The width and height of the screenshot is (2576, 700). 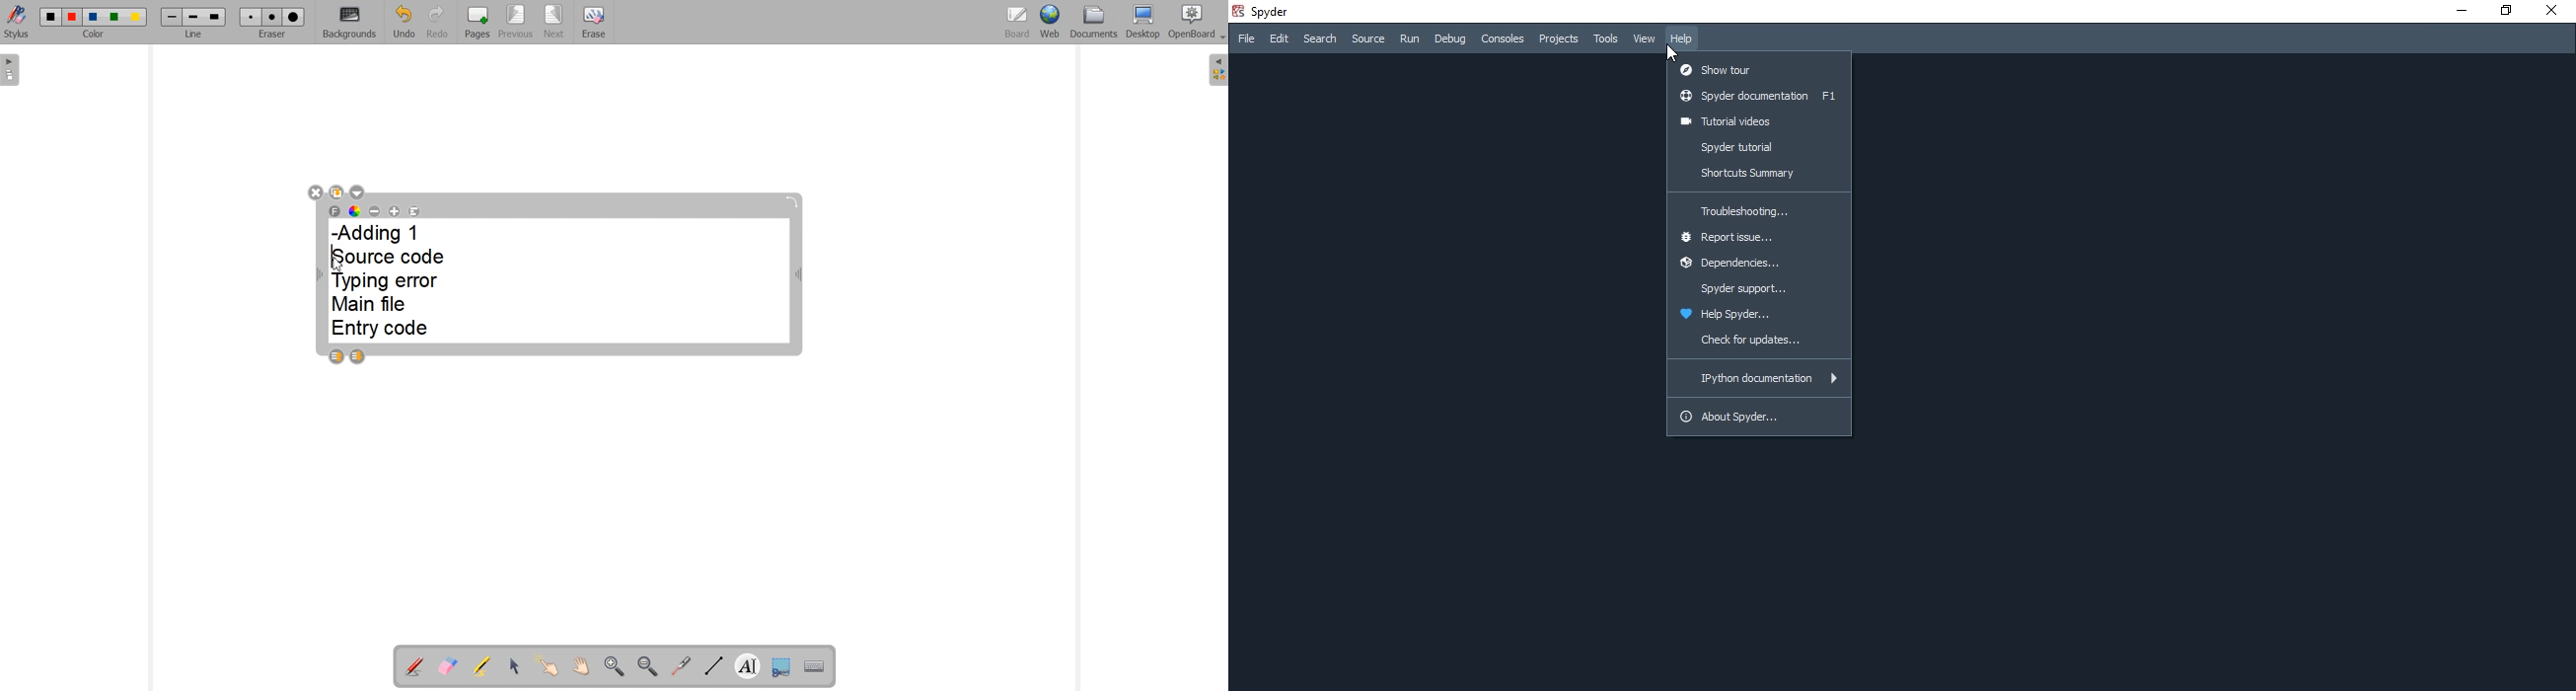 What do you see at coordinates (335, 211) in the screenshot?
I see `Select font` at bounding box center [335, 211].